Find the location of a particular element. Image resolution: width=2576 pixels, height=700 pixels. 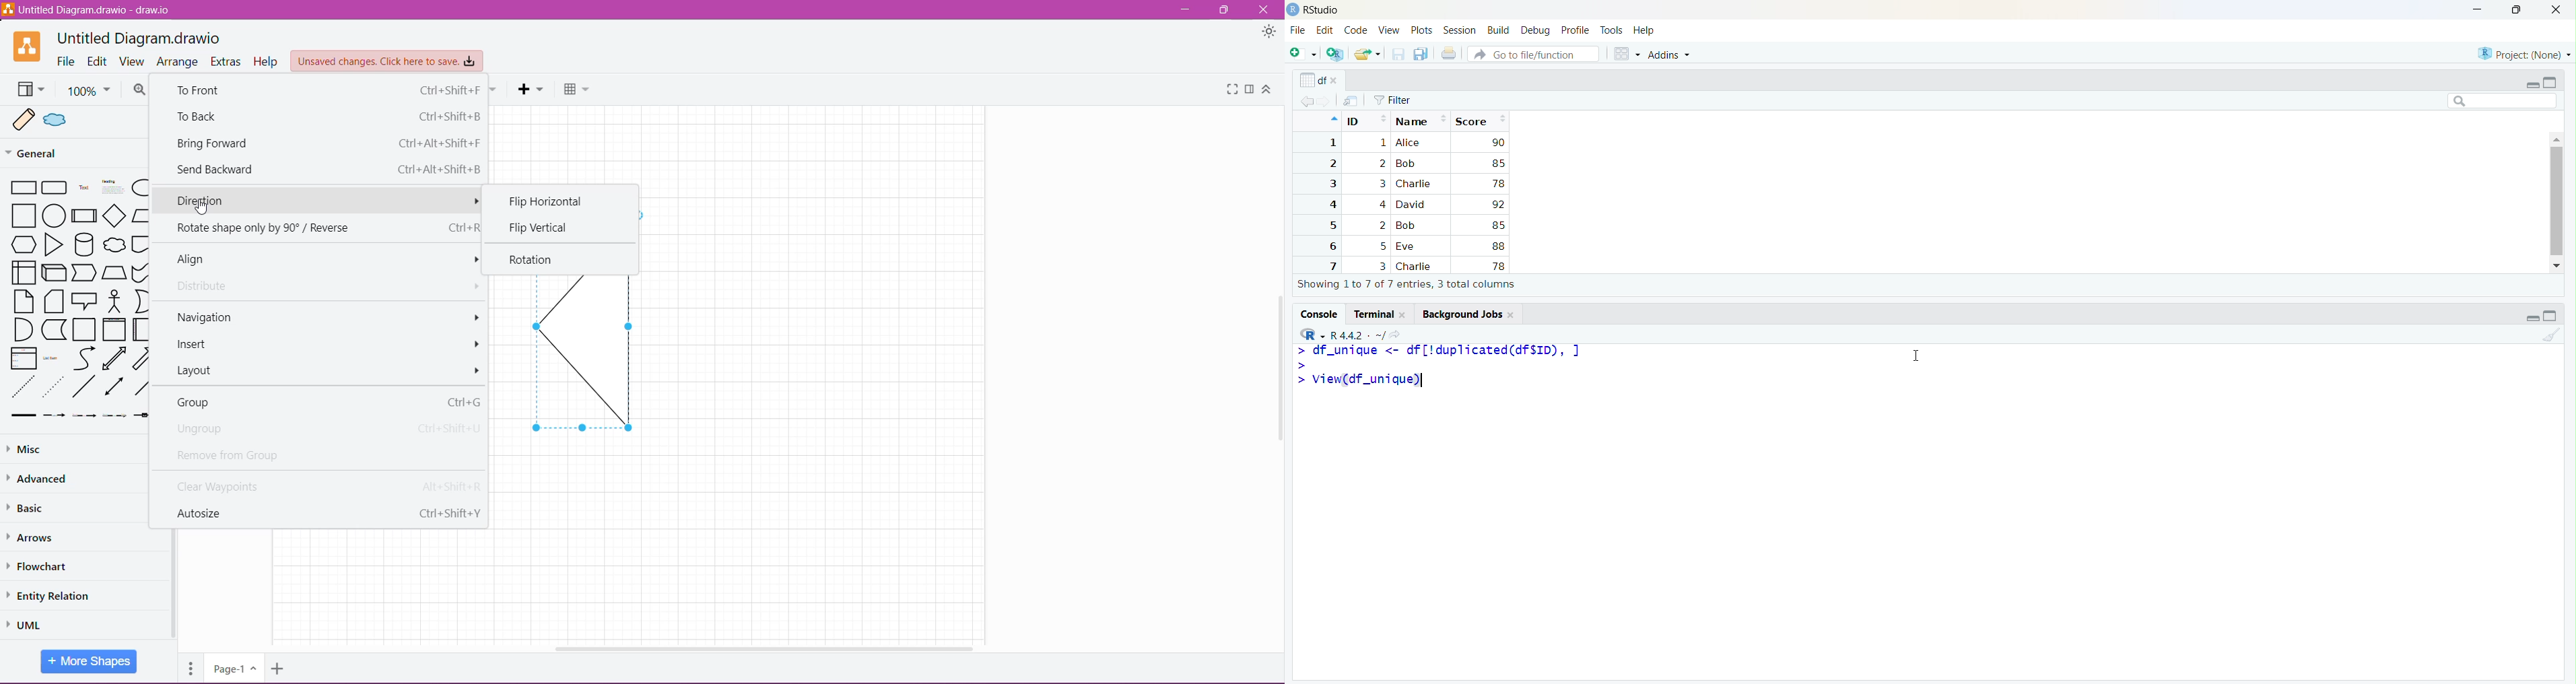

cursor is located at coordinates (1913, 357).